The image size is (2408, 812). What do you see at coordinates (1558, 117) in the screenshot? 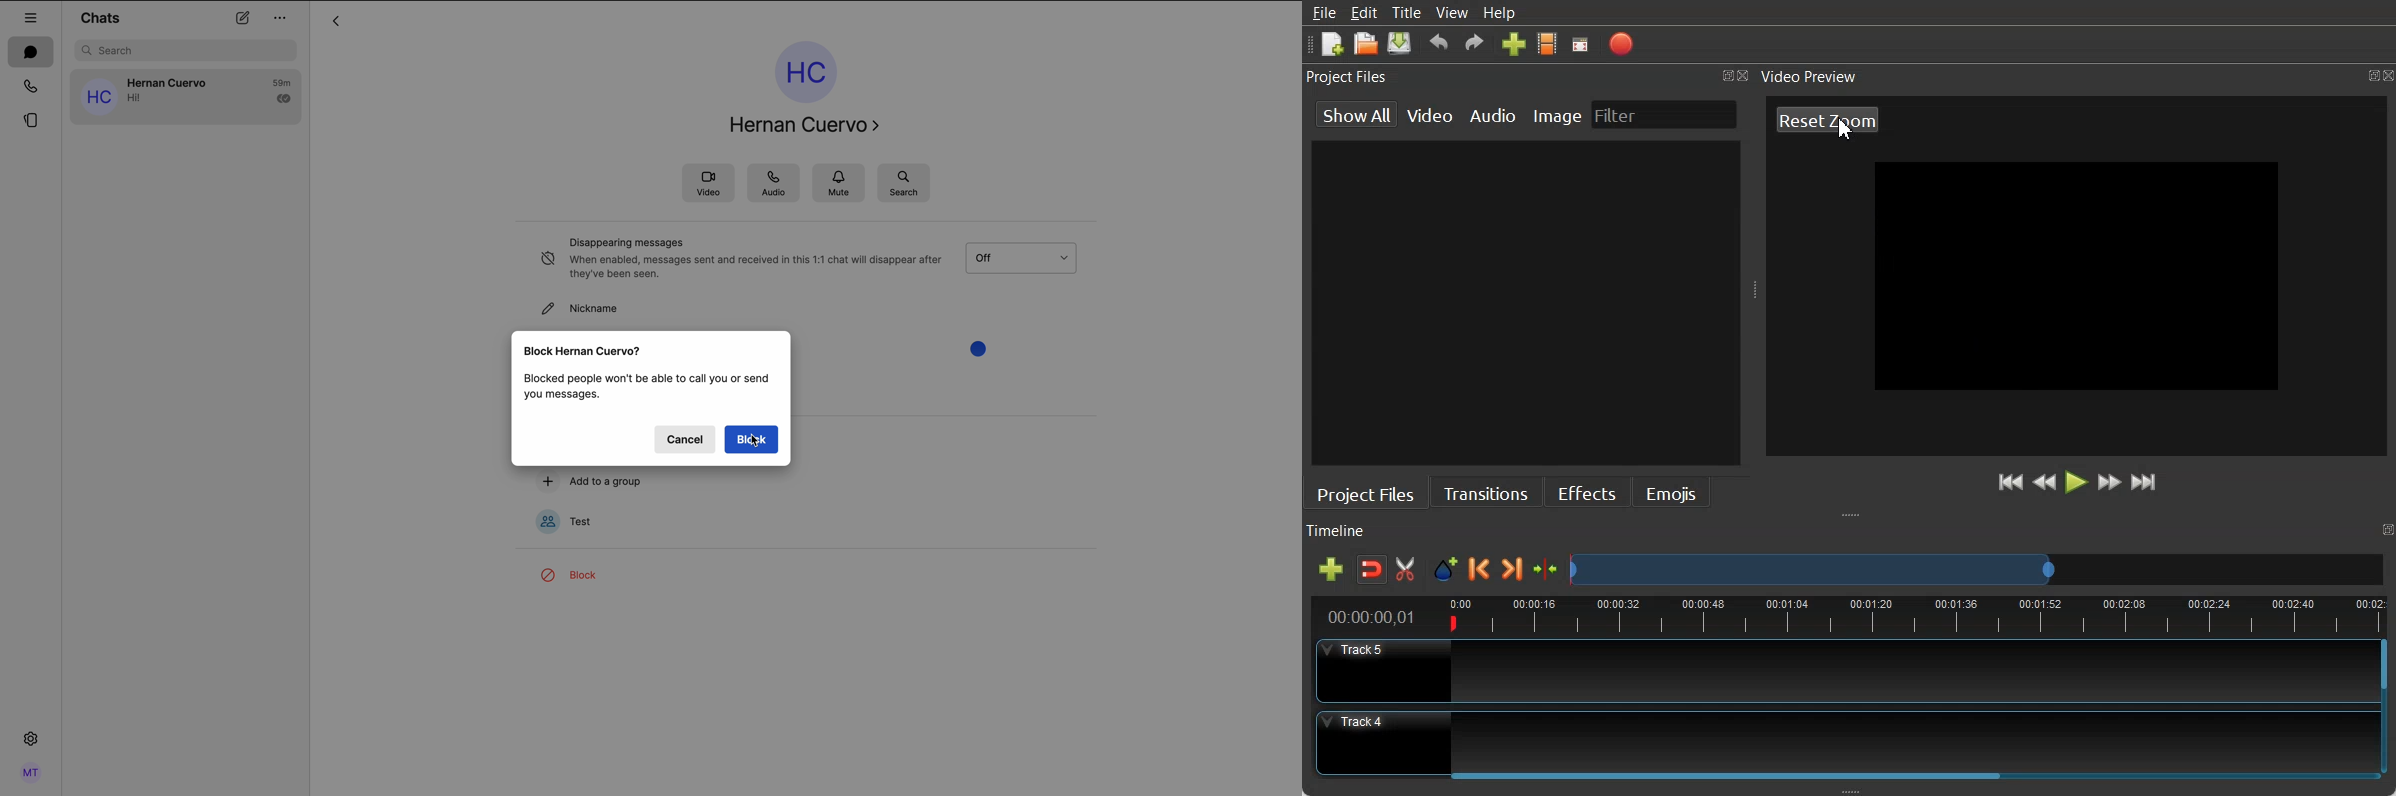
I see `Image` at bounding box center [1558, 117].